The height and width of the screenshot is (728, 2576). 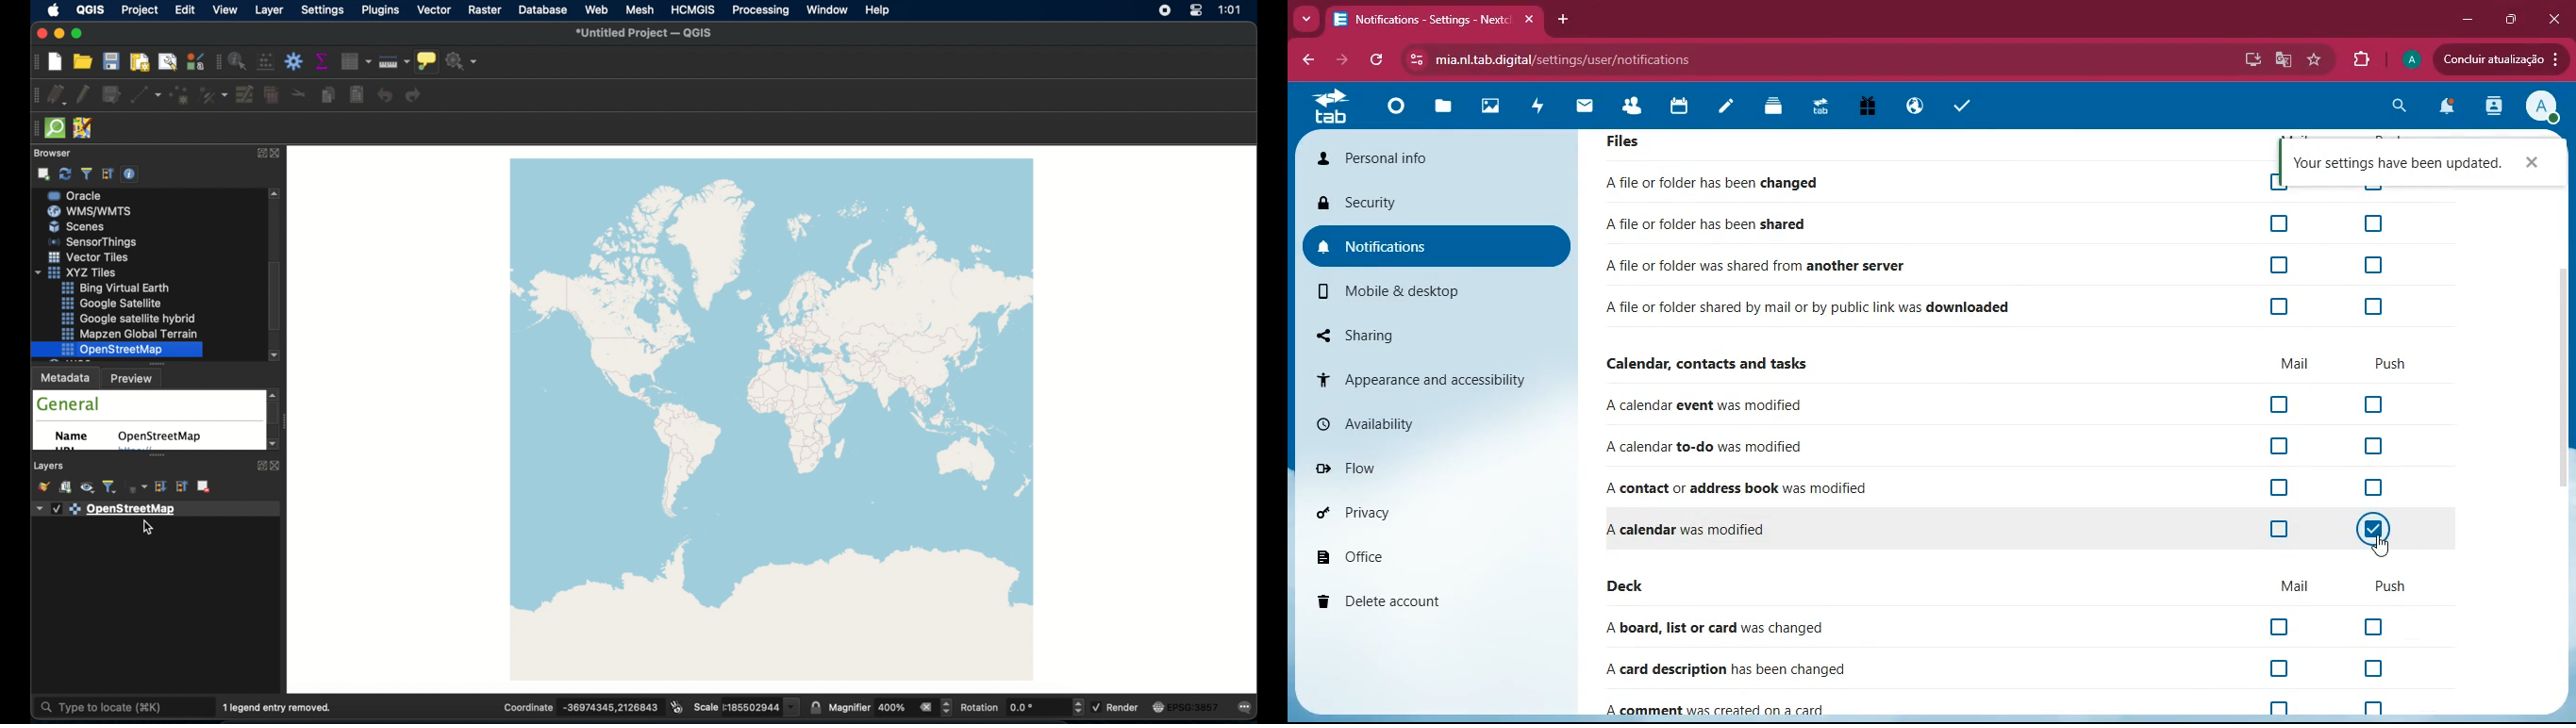 What do you see at coordinates (1800, 405) in the screenshot?
I see `event` at bounding box center [1800, 405].